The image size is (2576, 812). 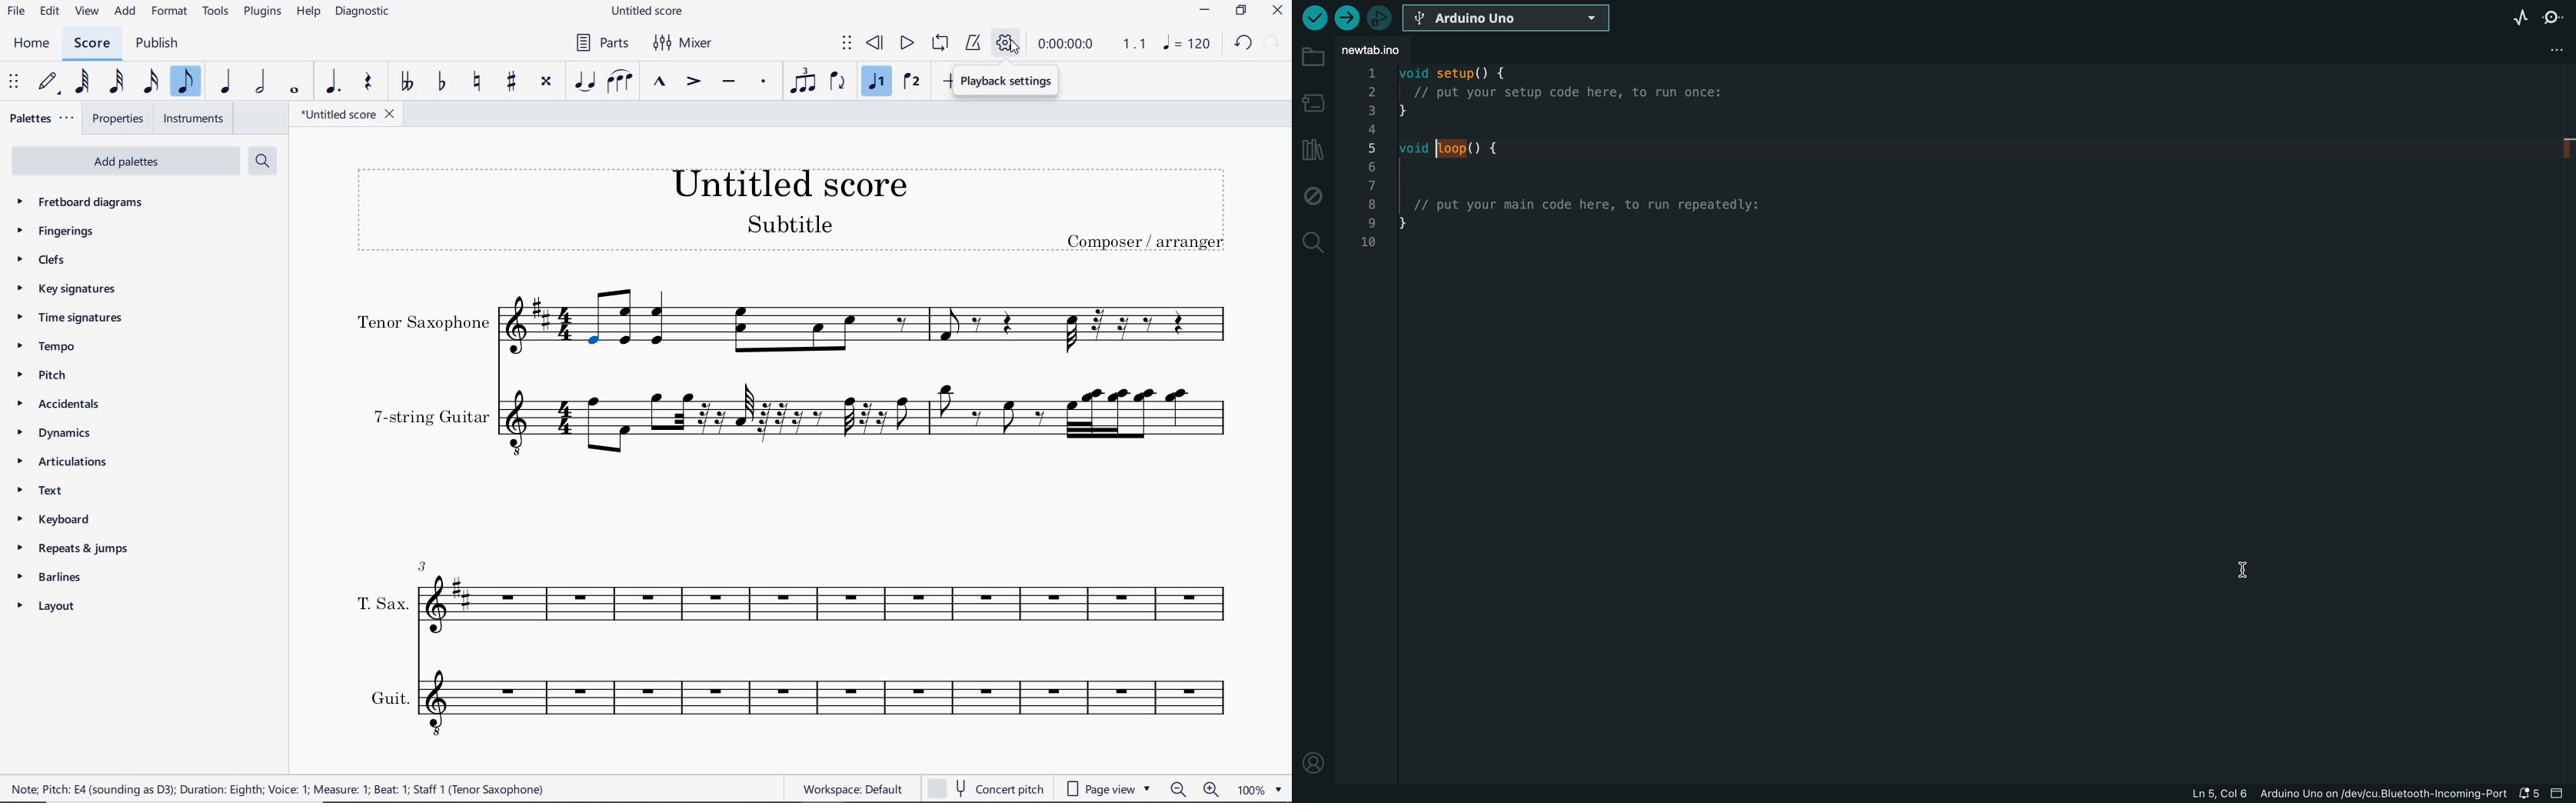 I want to click on SELECT TO MOVE, so click(x=847, y=42).